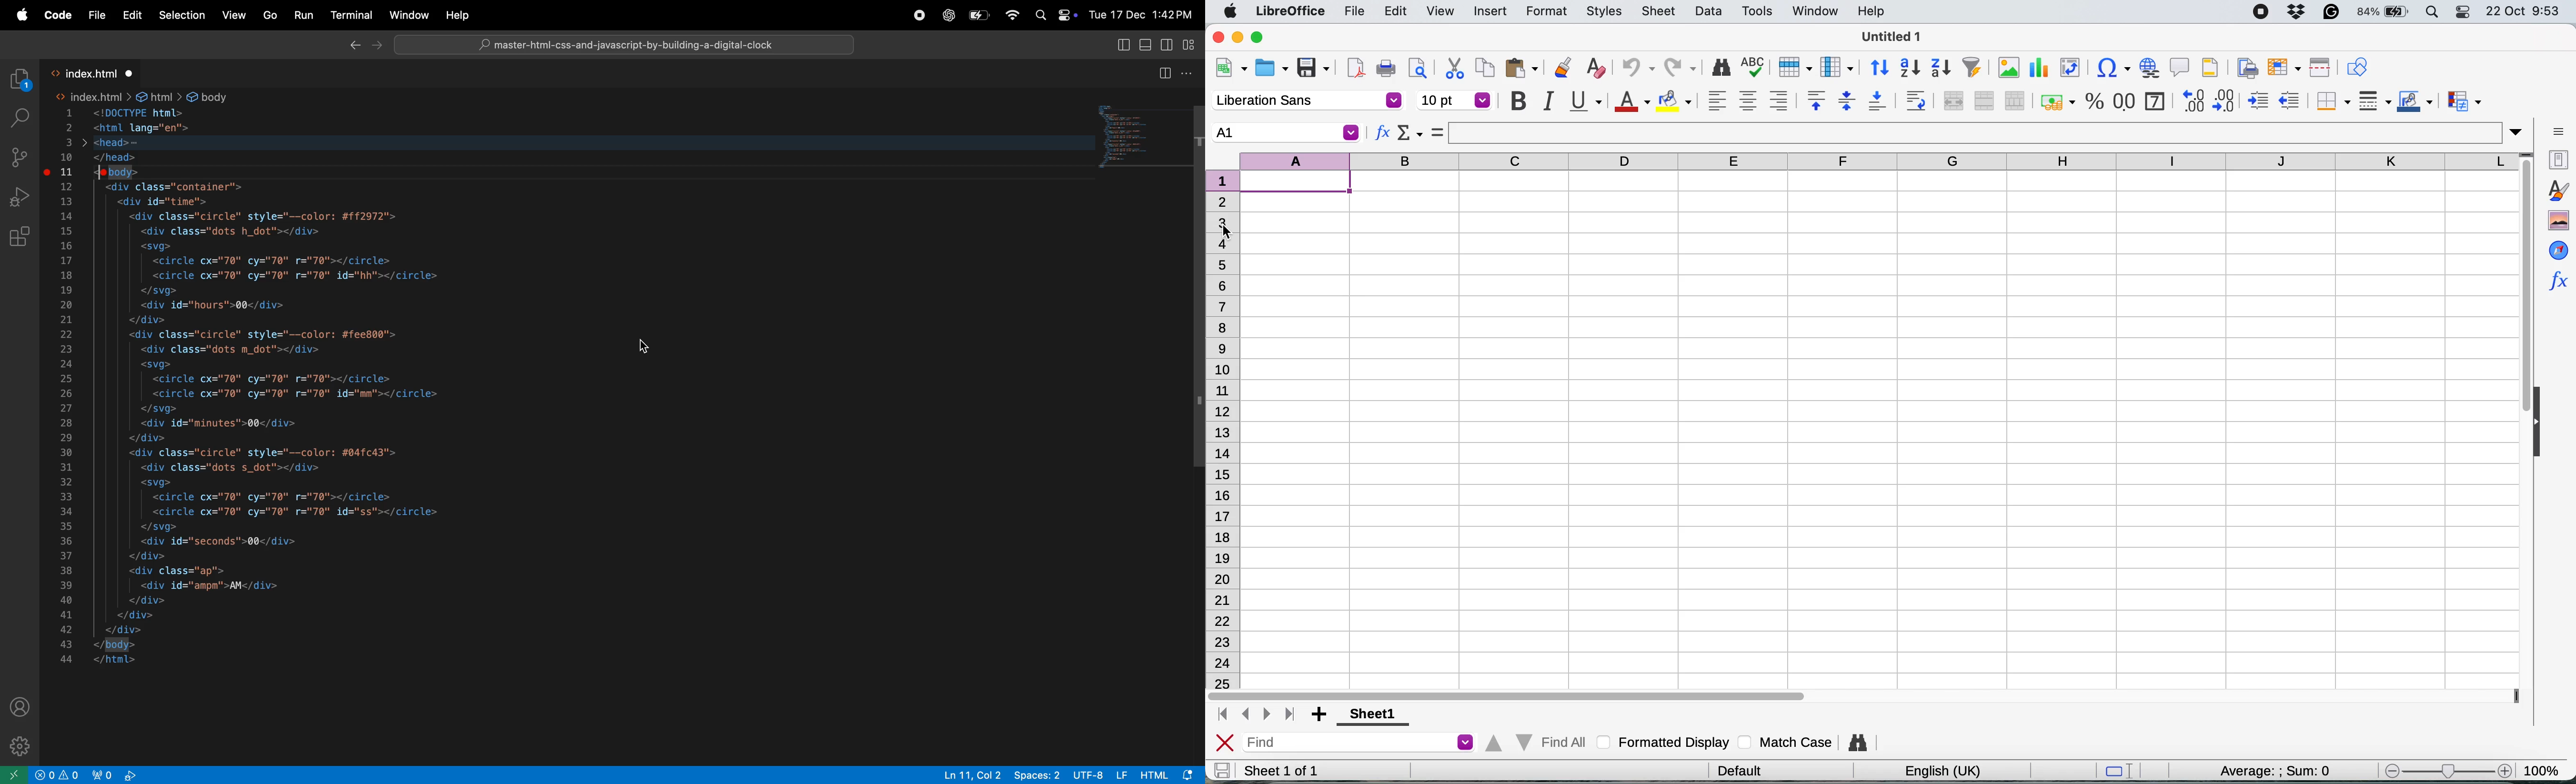 Image resolution: width=2576 pixels, height=784 pixels. Describe the element at coordinates (2109, 70) in the screenshot. I see `insert hyperlink` at that location.